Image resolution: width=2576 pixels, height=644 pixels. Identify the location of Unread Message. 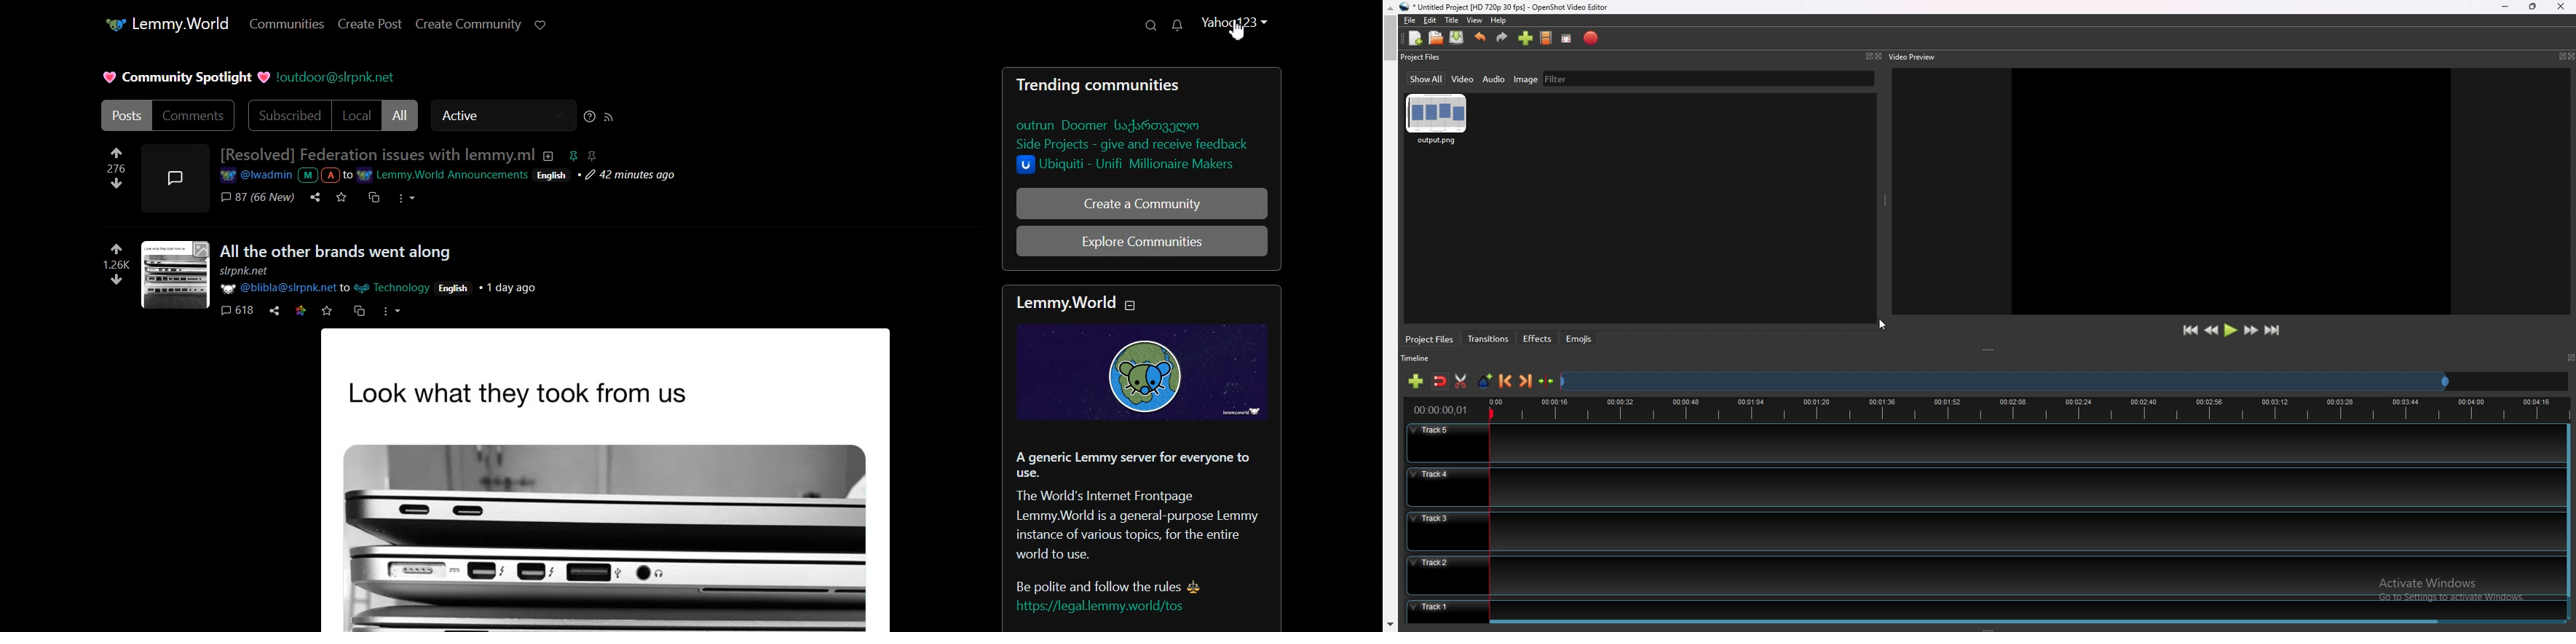
(1179, 25).